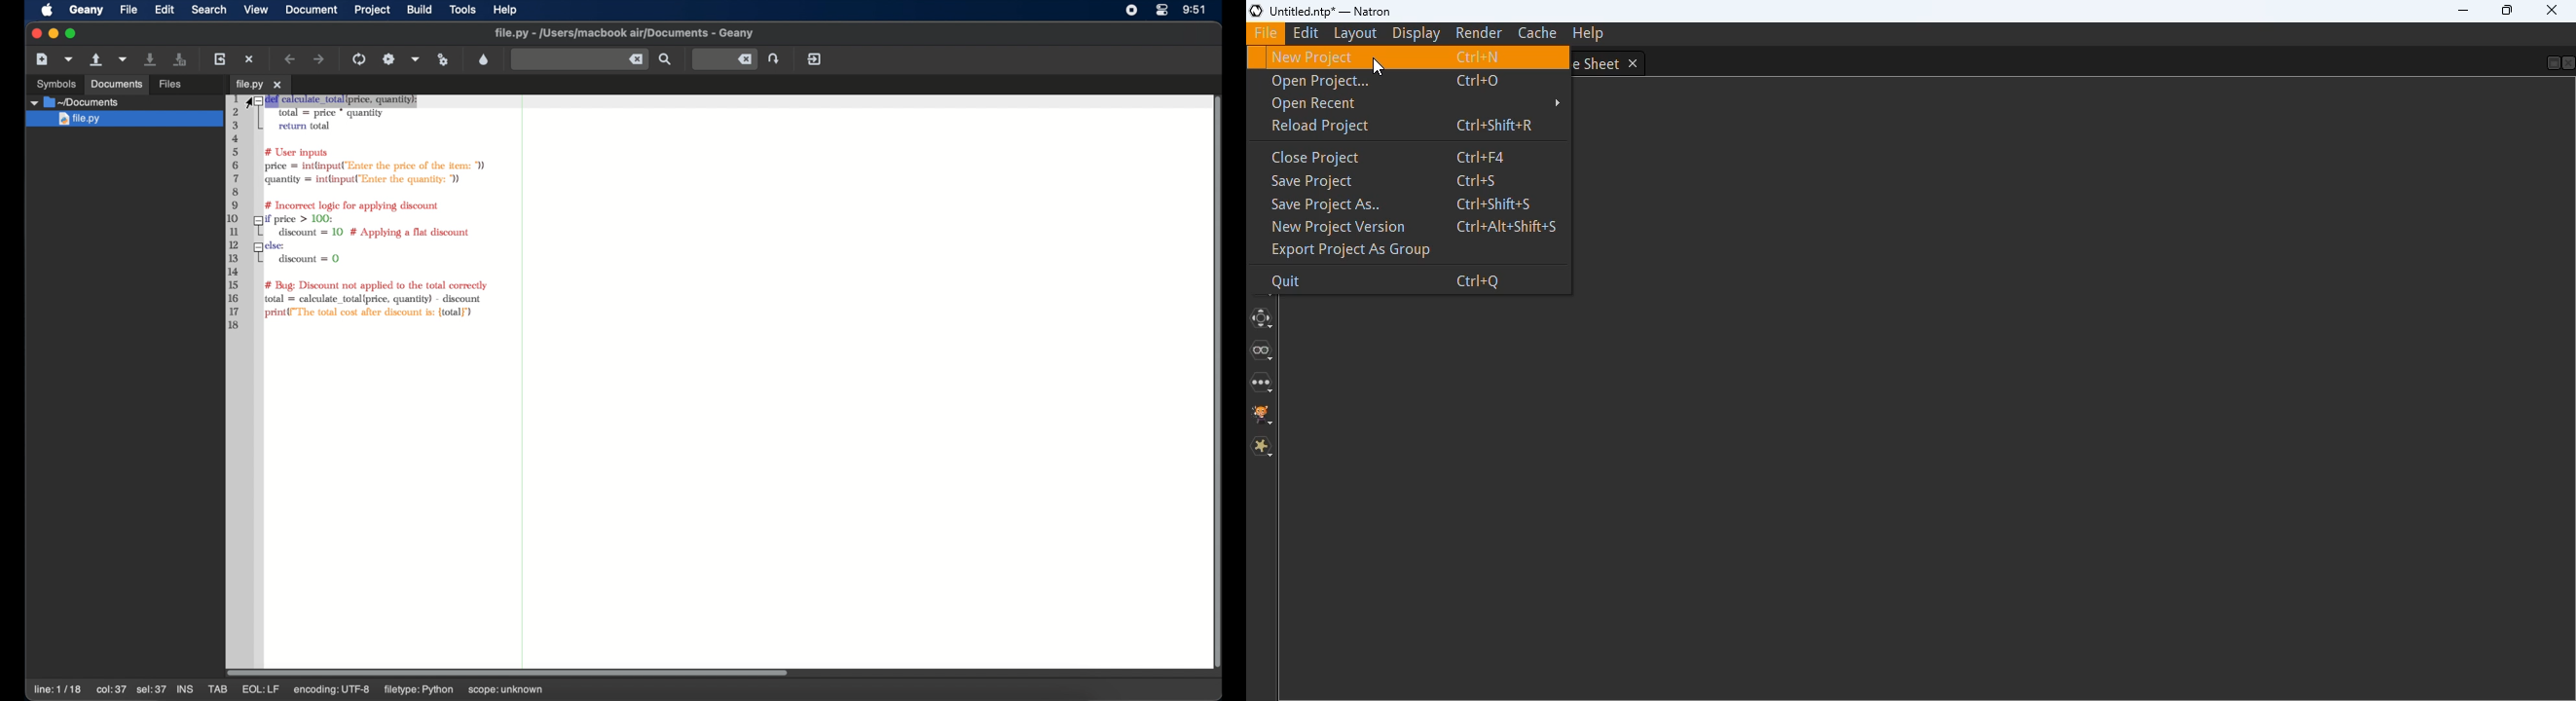 Image resolution: width=2576 pixels, height=728 pixels. I want to click on help, so click(1589, 34).